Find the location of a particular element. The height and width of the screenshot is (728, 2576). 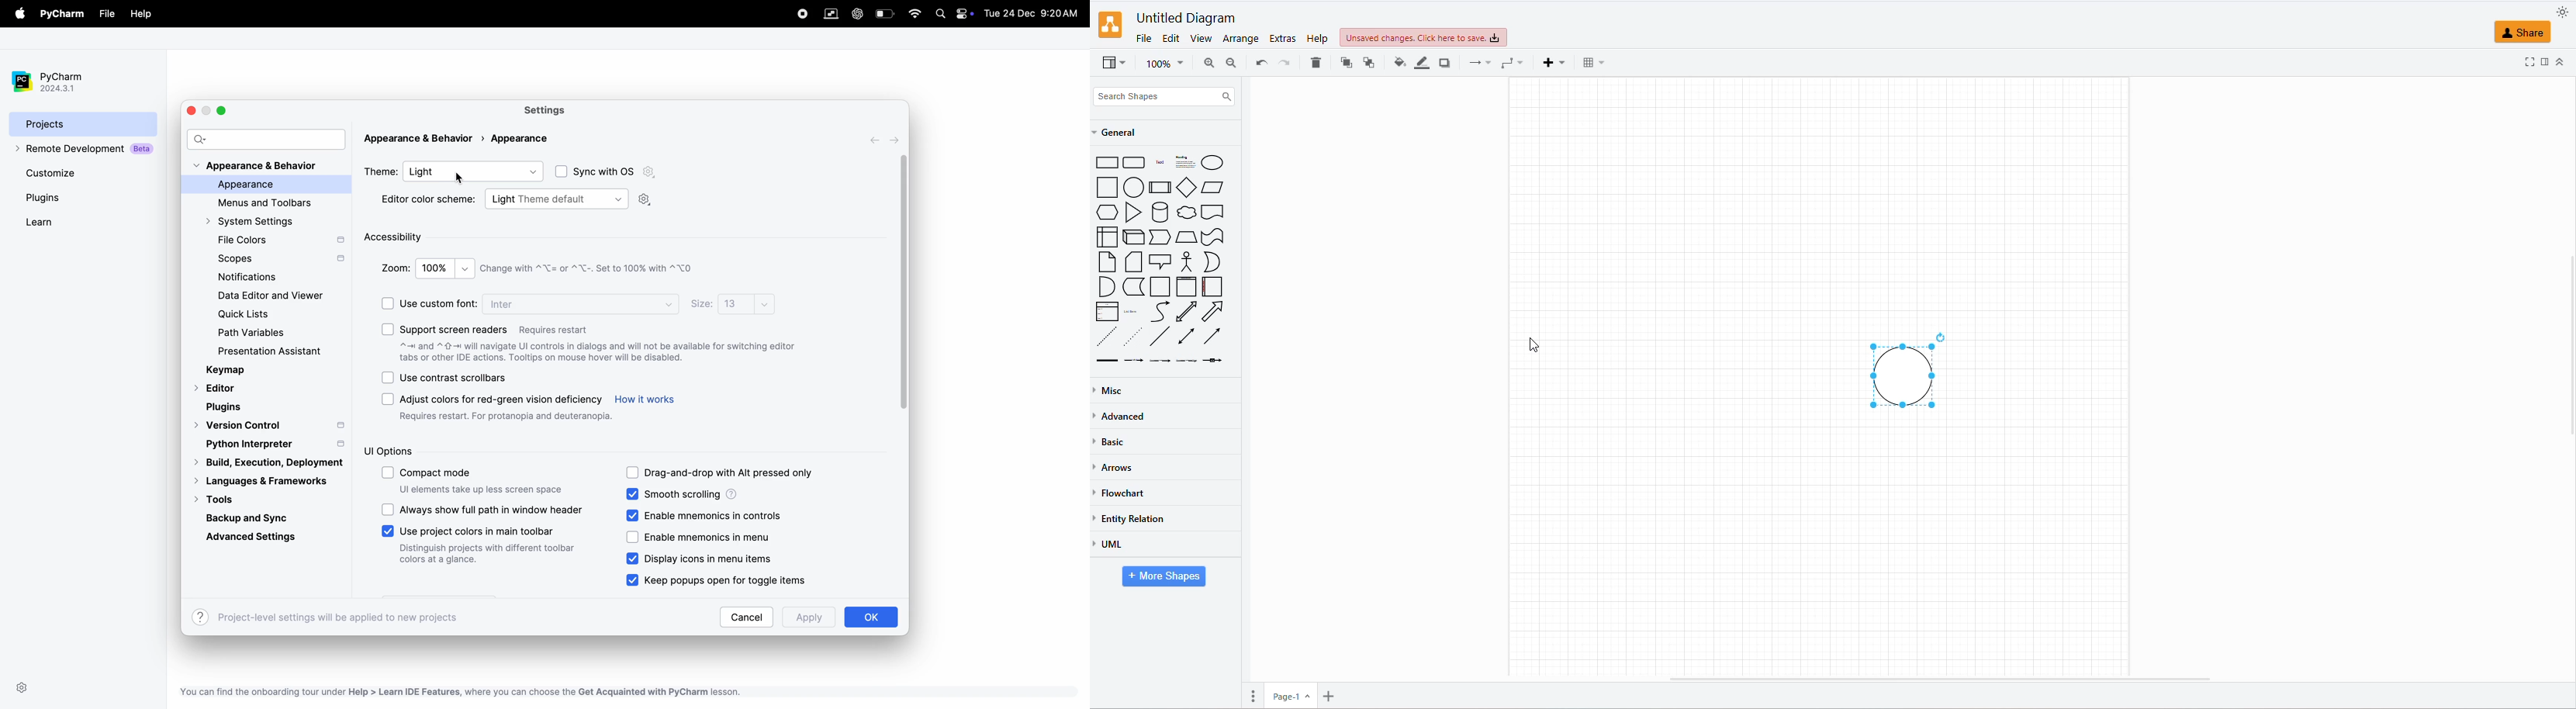

ARROWS is located at coordinates (1117, 469).